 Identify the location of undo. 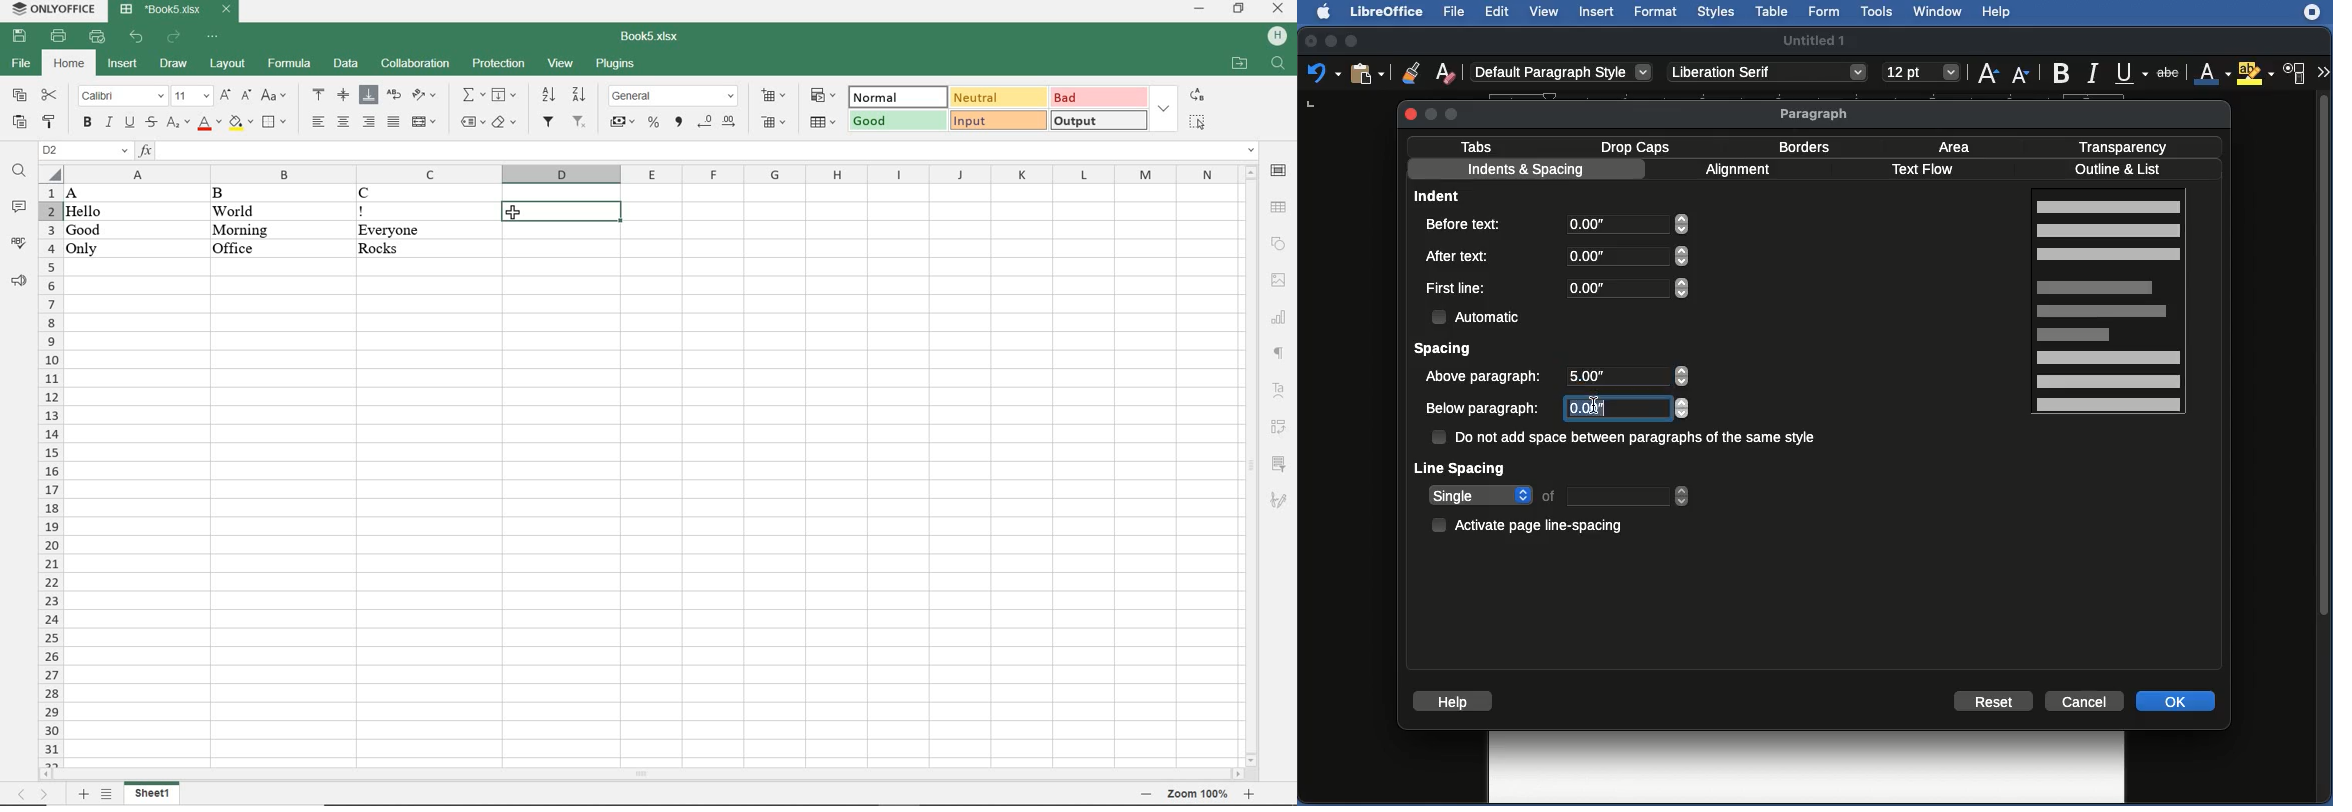
(138, 37).